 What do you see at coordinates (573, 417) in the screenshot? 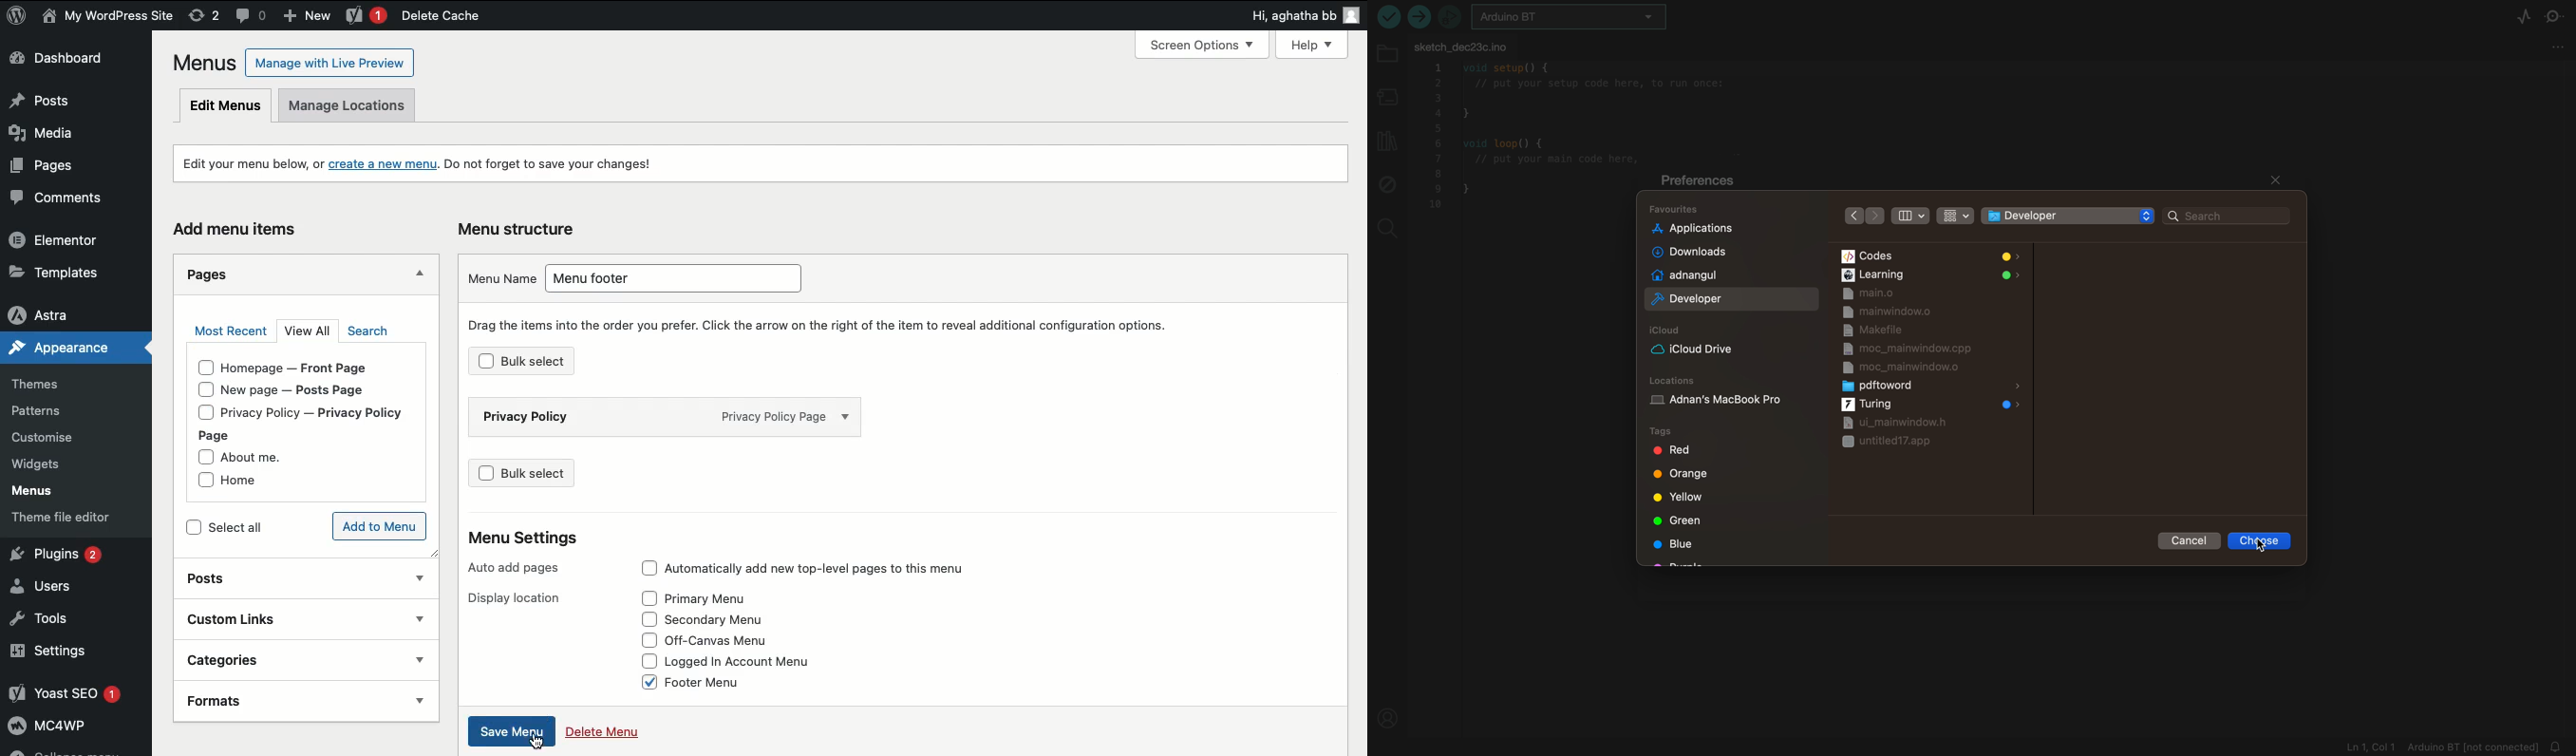
I see `Privacy policy` at bounding box center [573, 417].